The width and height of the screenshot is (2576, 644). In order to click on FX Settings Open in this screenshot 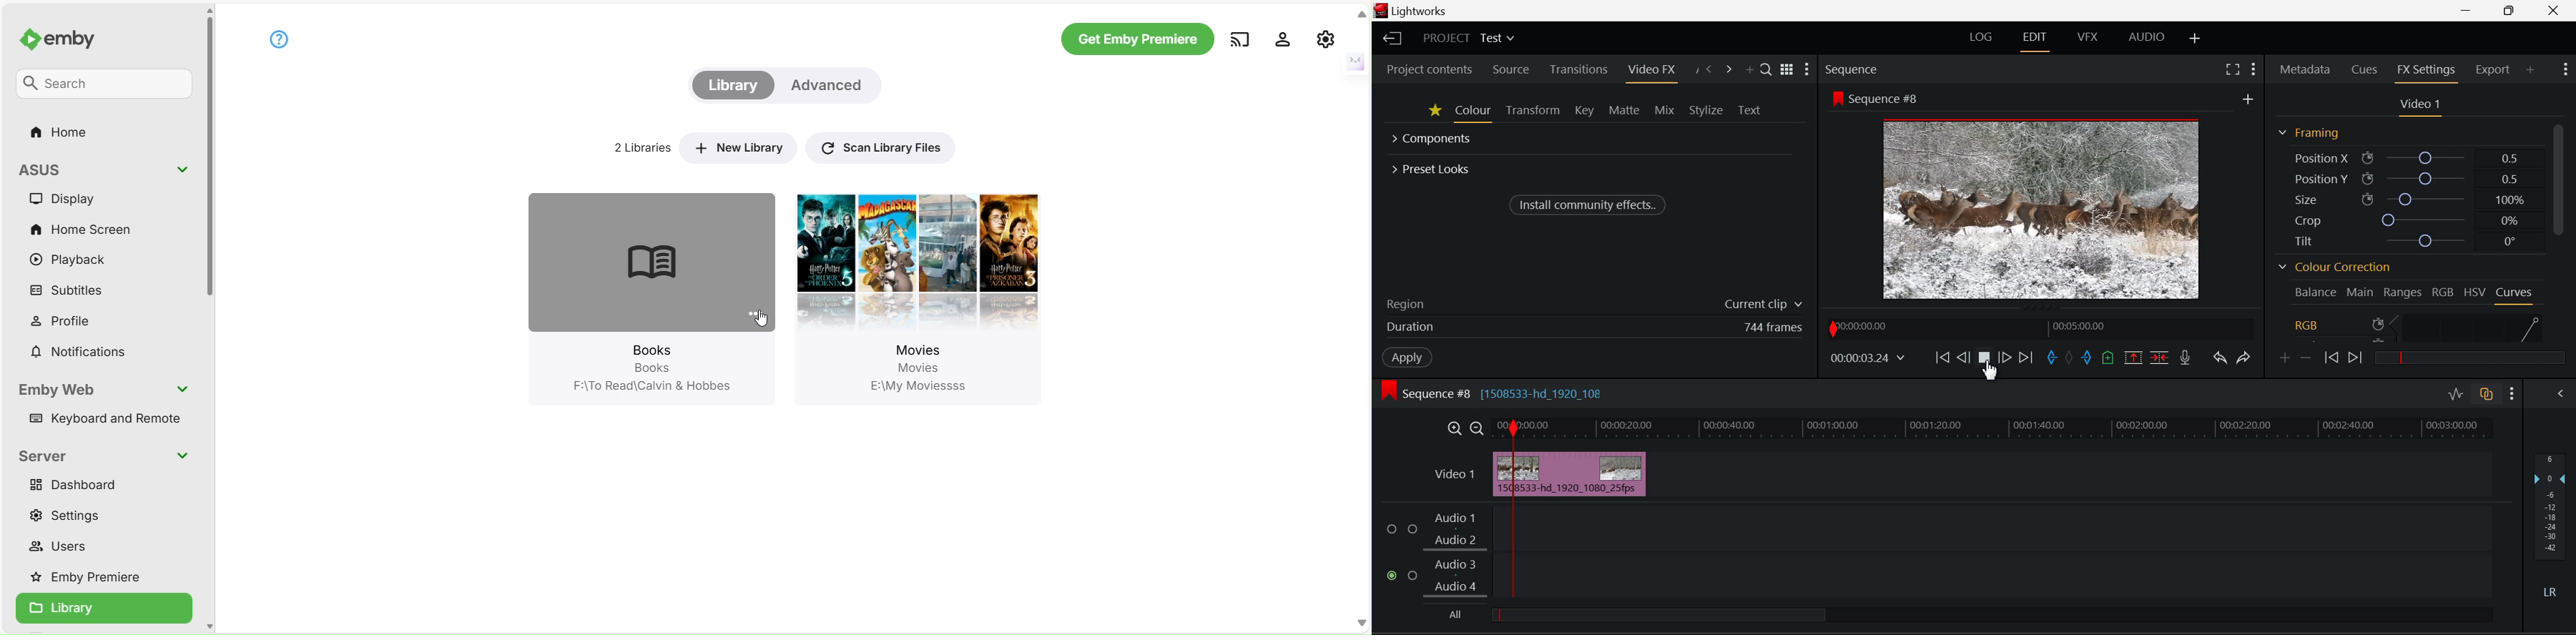, I will do `click(2427, 71)`.